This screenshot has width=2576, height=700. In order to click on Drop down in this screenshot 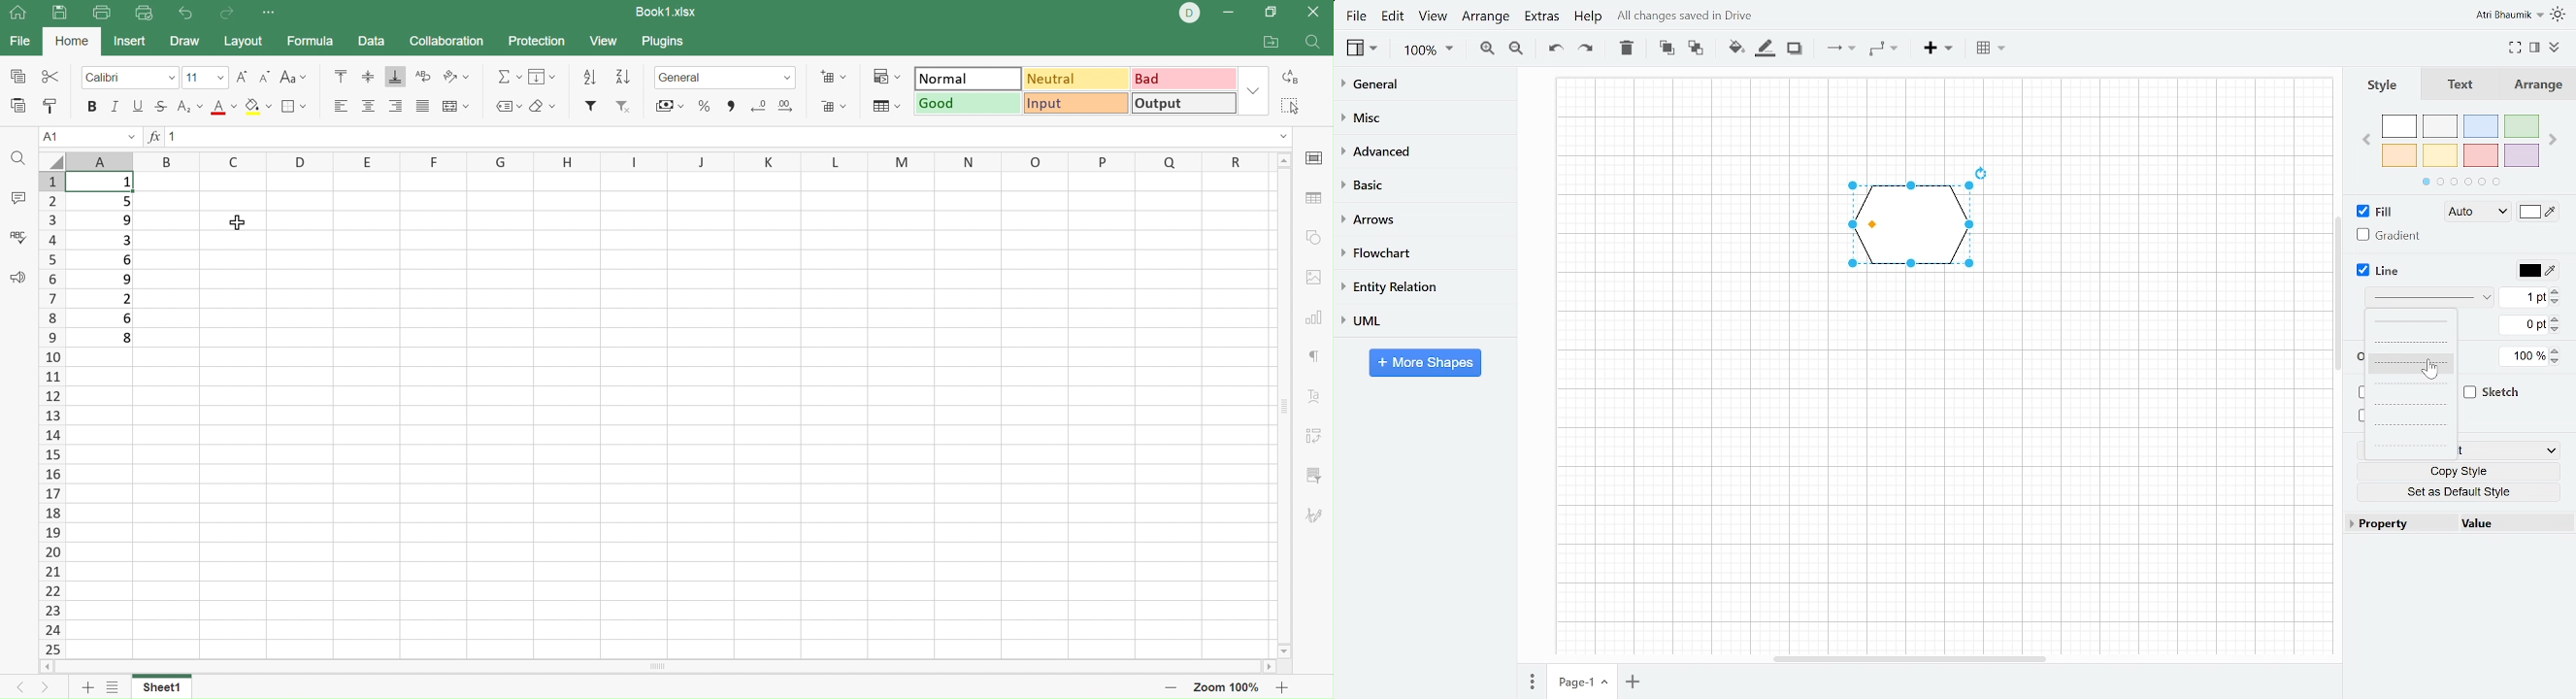, I will do `click(132, 137)`.